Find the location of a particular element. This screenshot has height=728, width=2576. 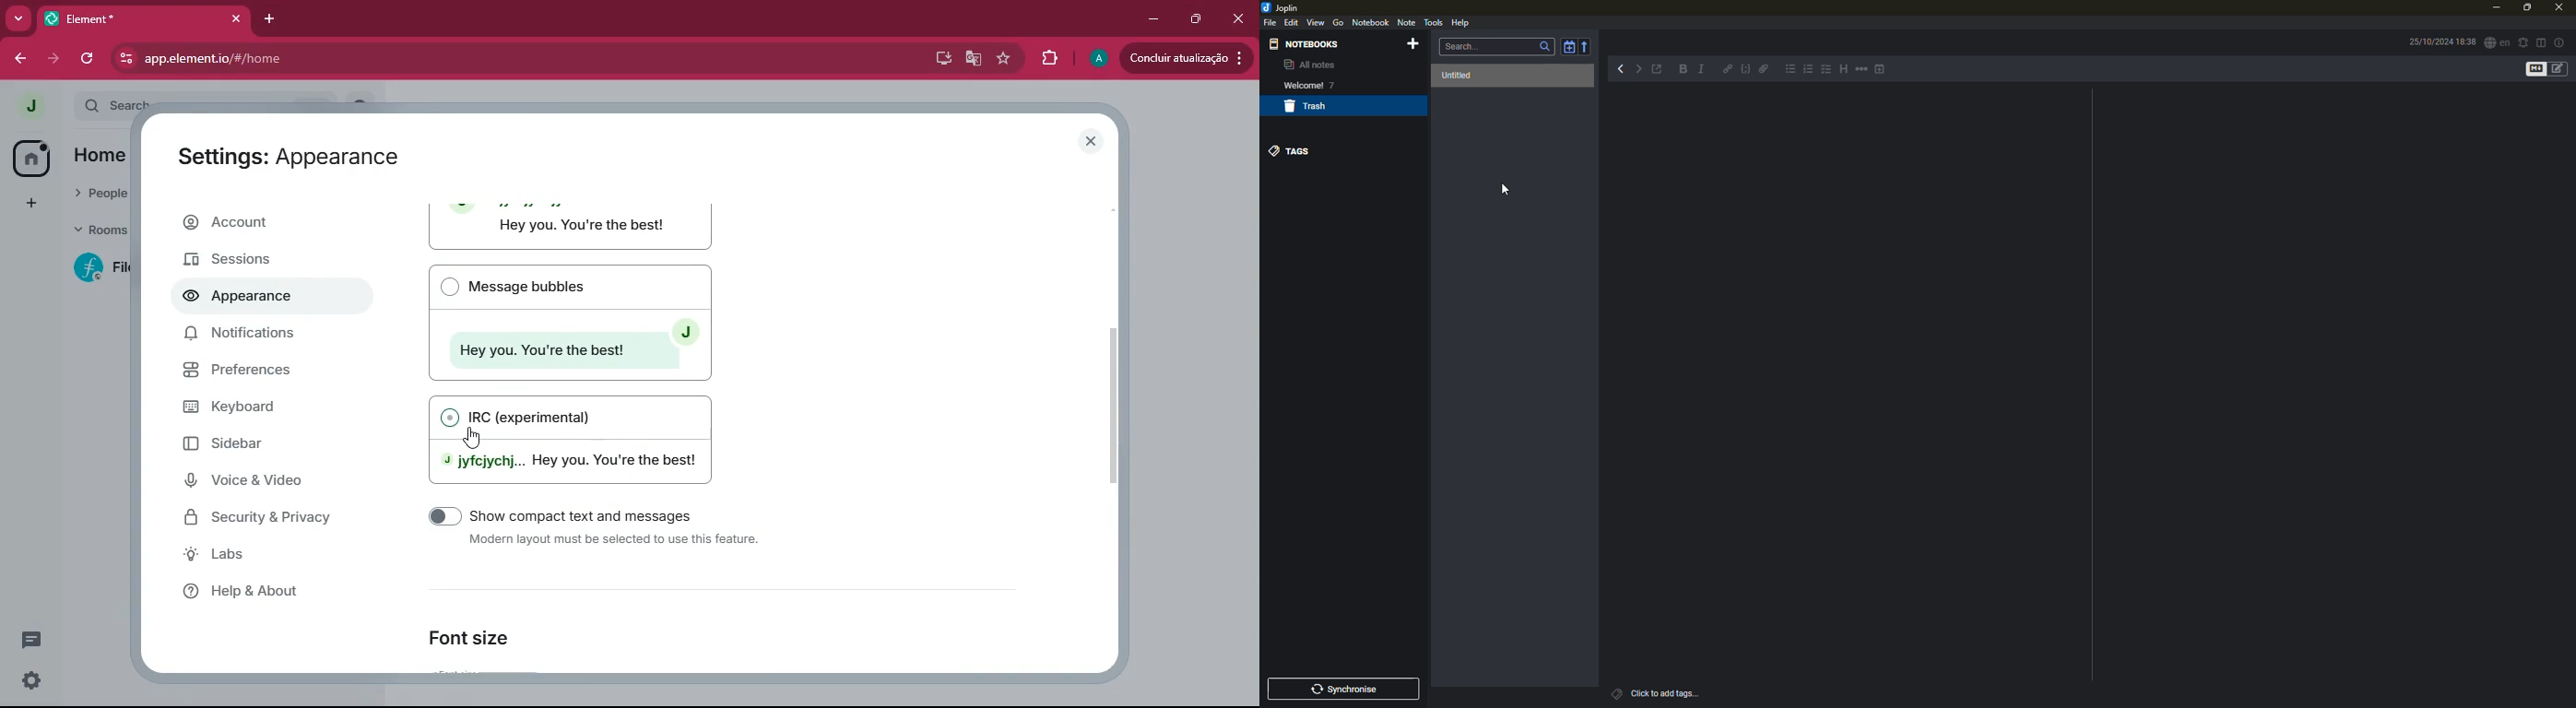

close is located at coordinates (1236, 18).